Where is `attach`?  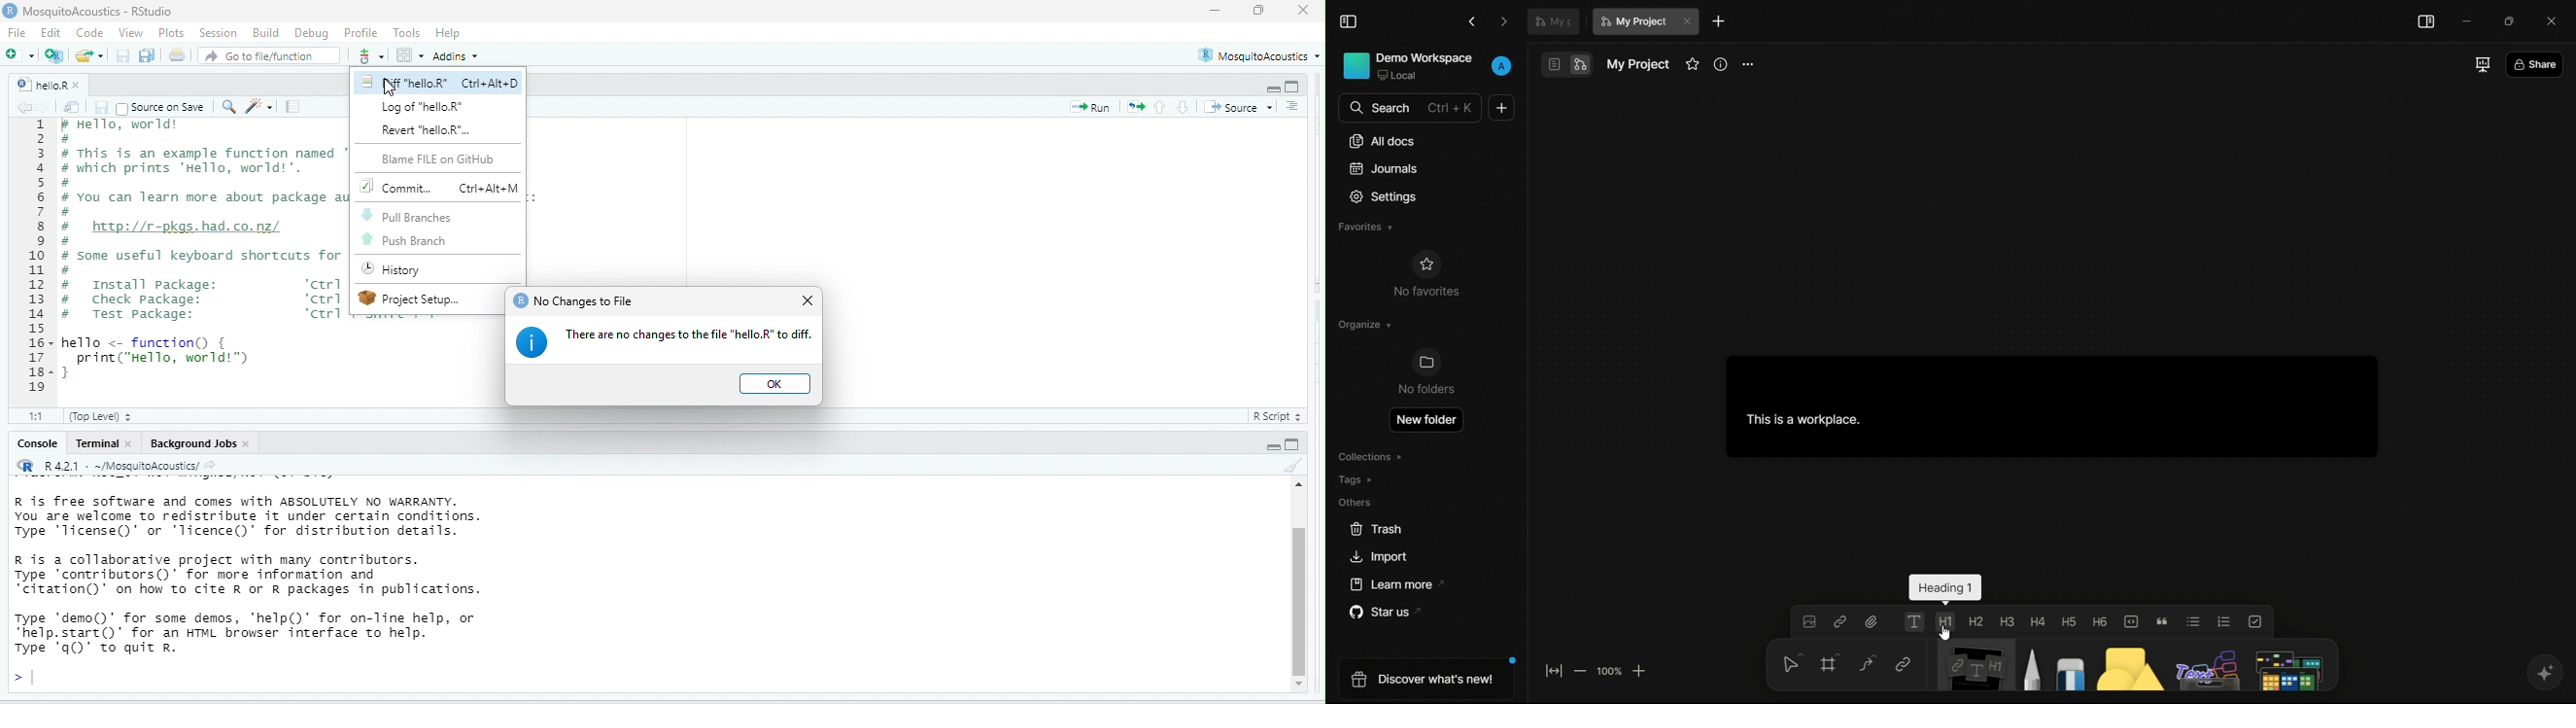 attach is located at coordinates (1873, 623).